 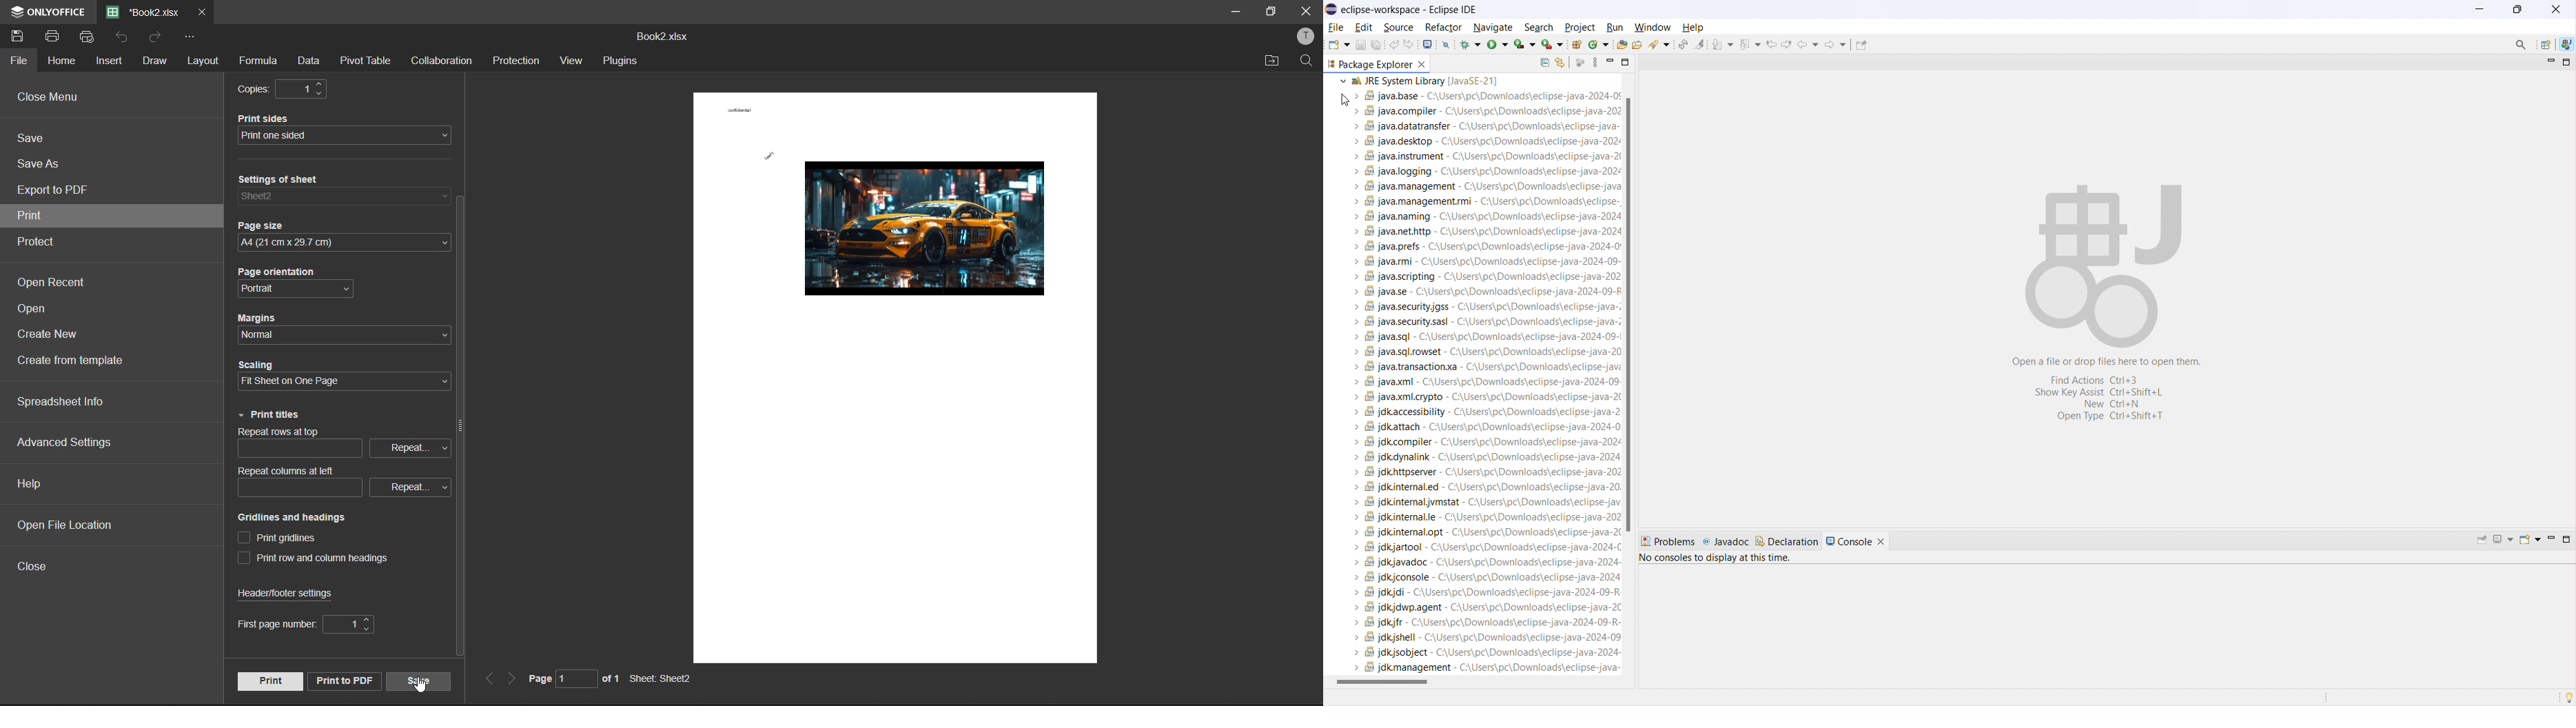 I want to click on create from template, so click(x=78, y=361).